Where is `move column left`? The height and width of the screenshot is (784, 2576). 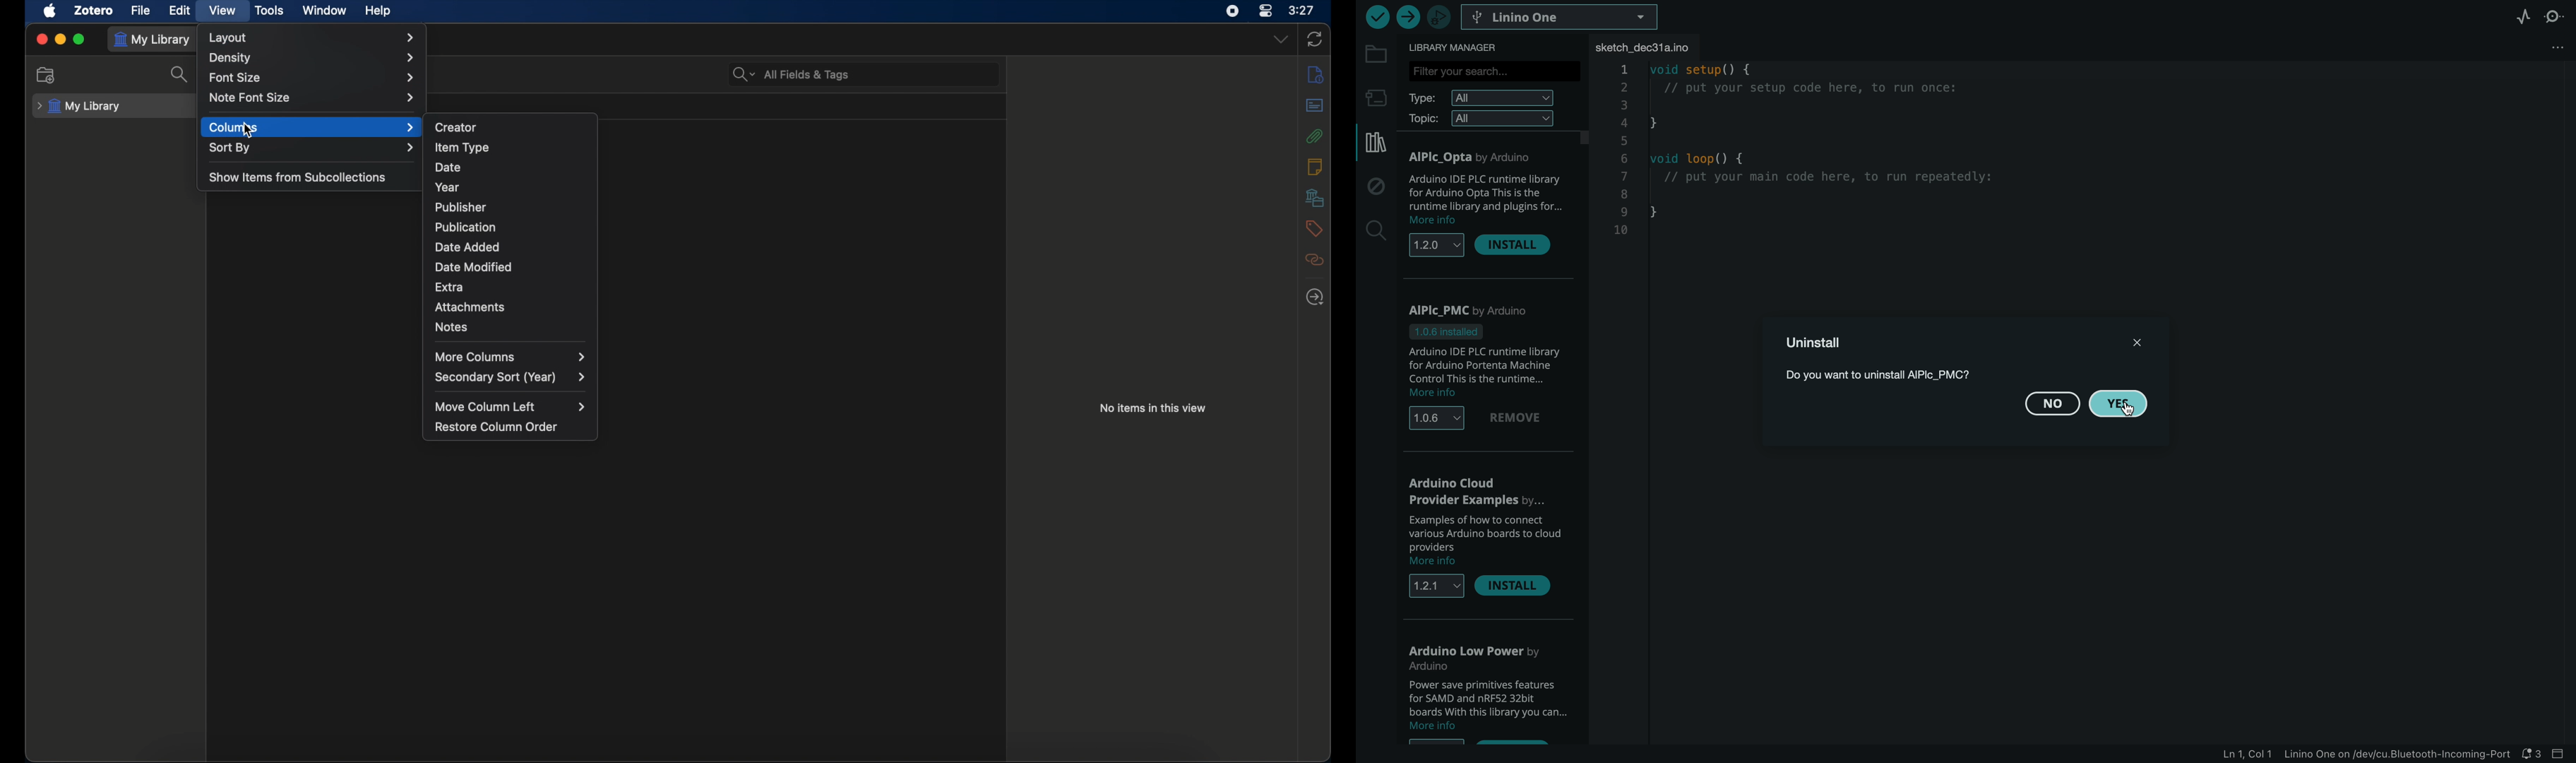 move column left is located at coordinates (511, 407).